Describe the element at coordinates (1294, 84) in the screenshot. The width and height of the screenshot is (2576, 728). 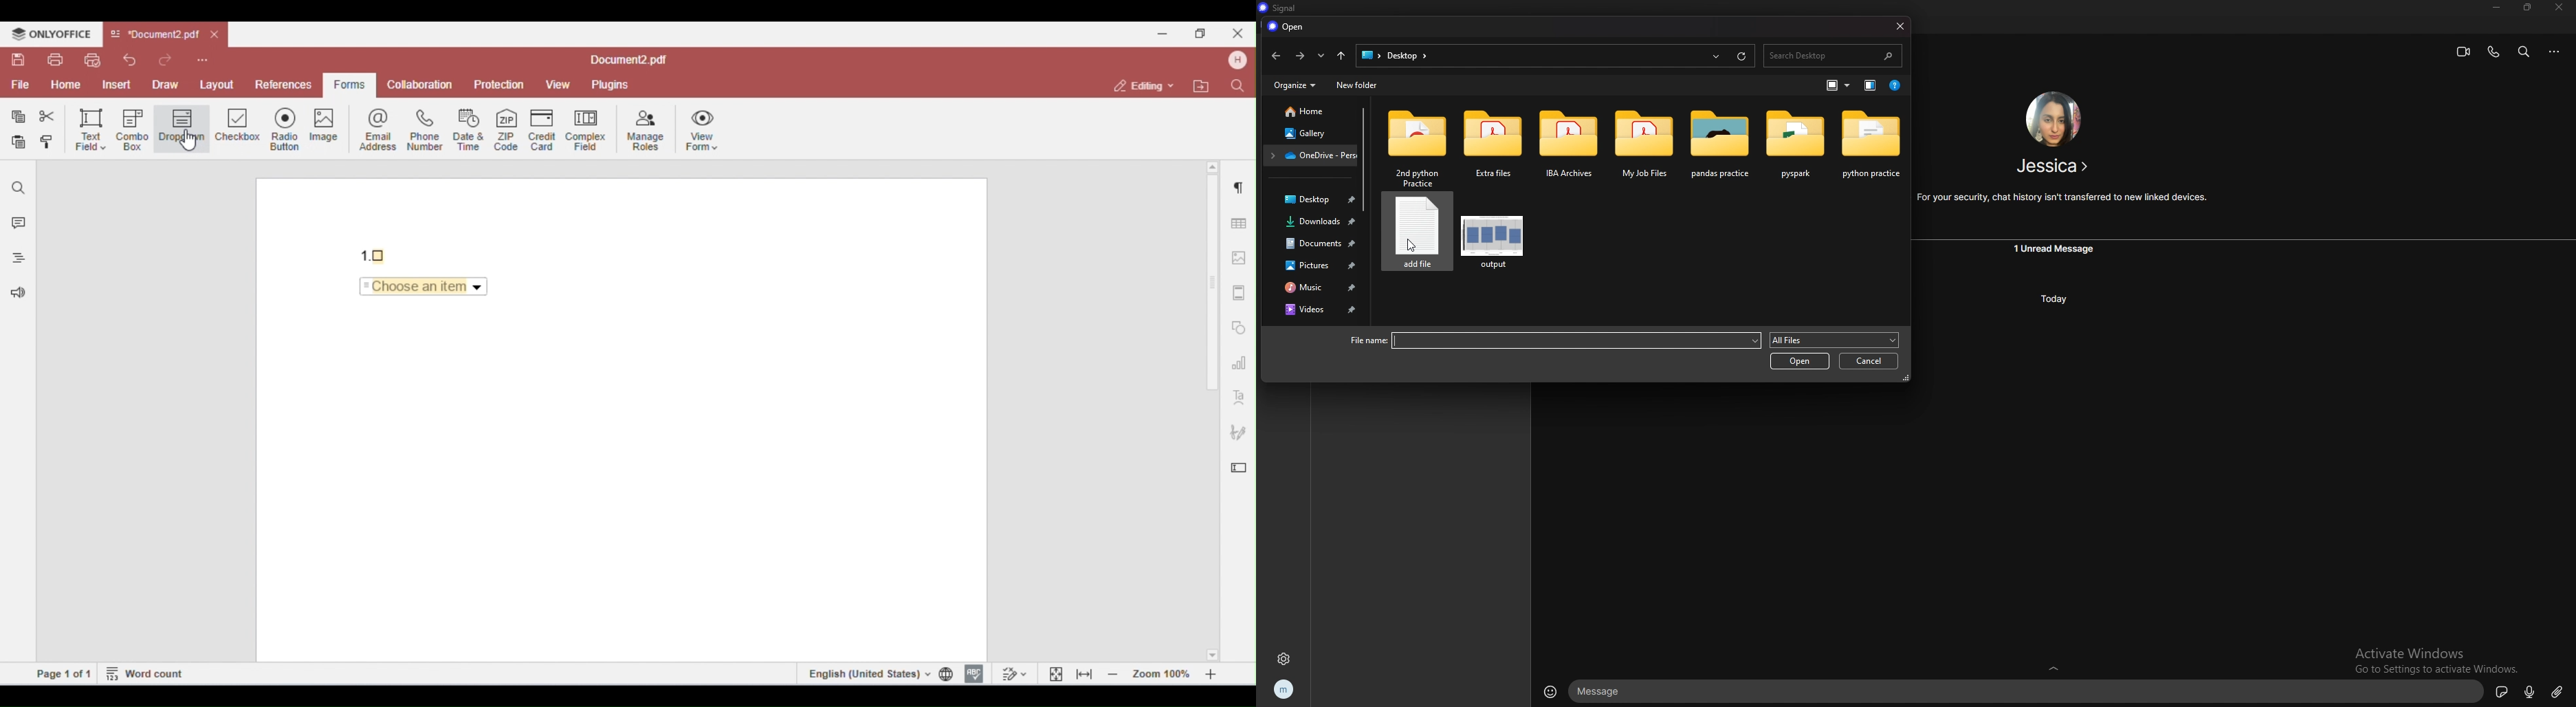
I see `organize` at that location.